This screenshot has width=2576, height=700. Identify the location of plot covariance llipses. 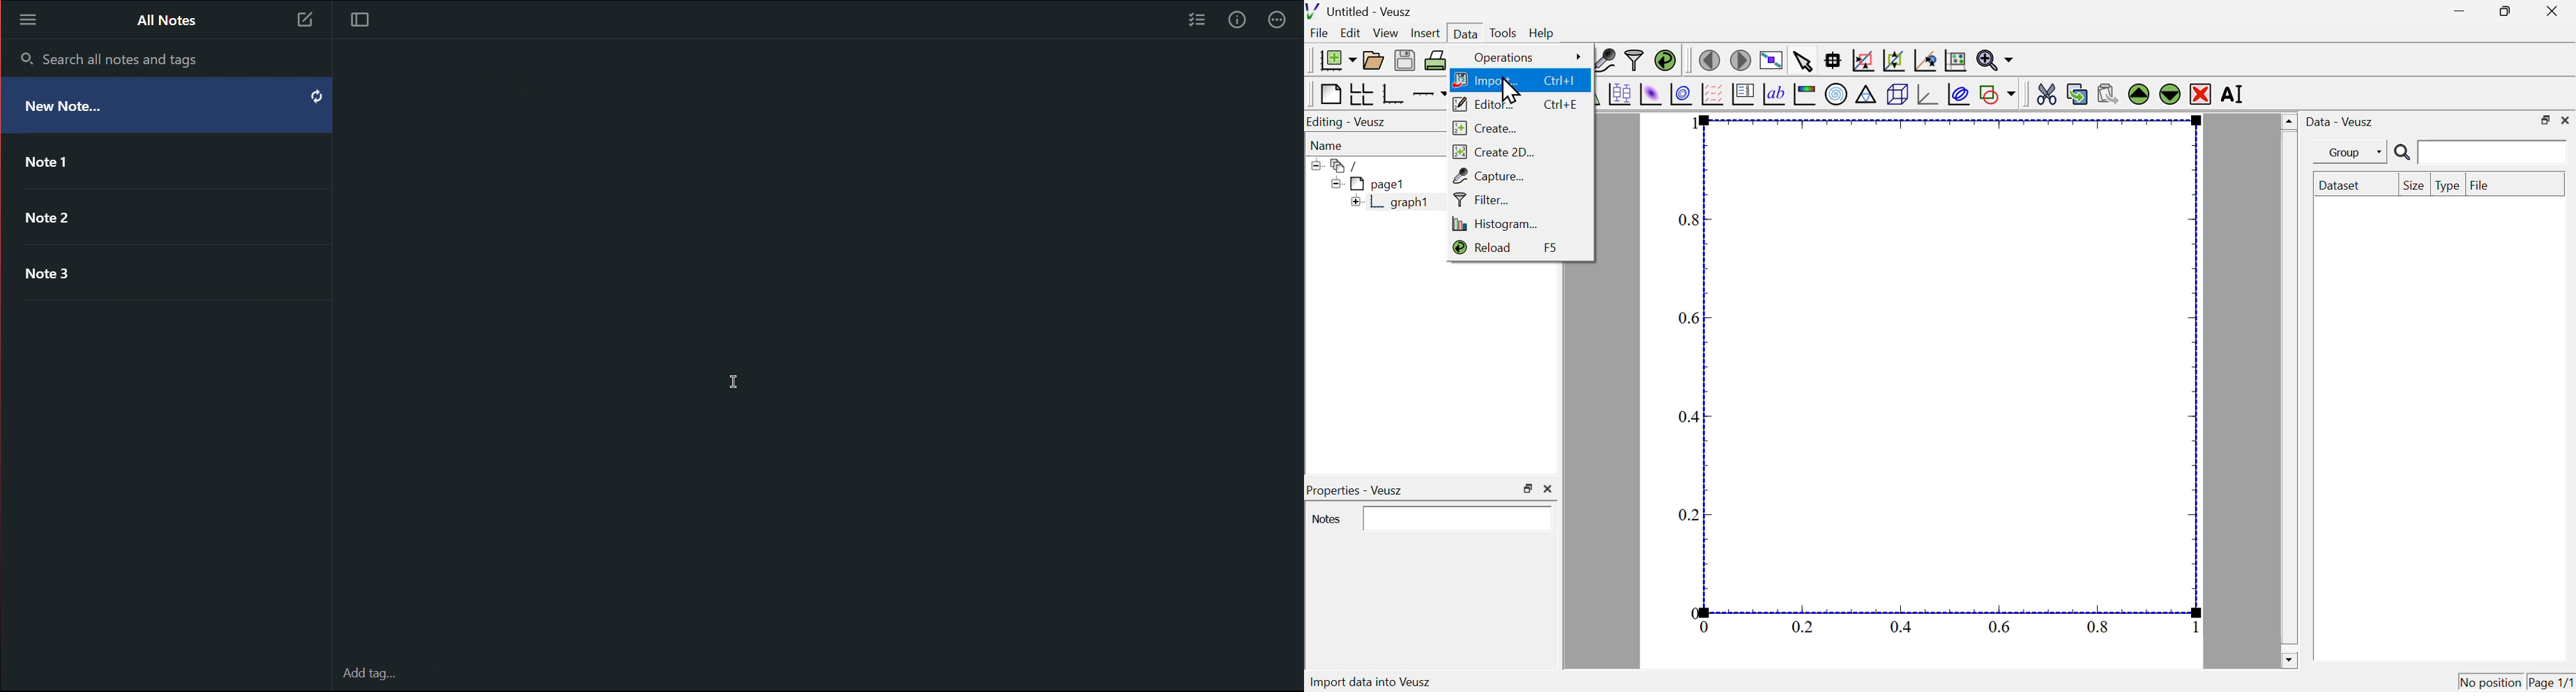
(1961, 94).